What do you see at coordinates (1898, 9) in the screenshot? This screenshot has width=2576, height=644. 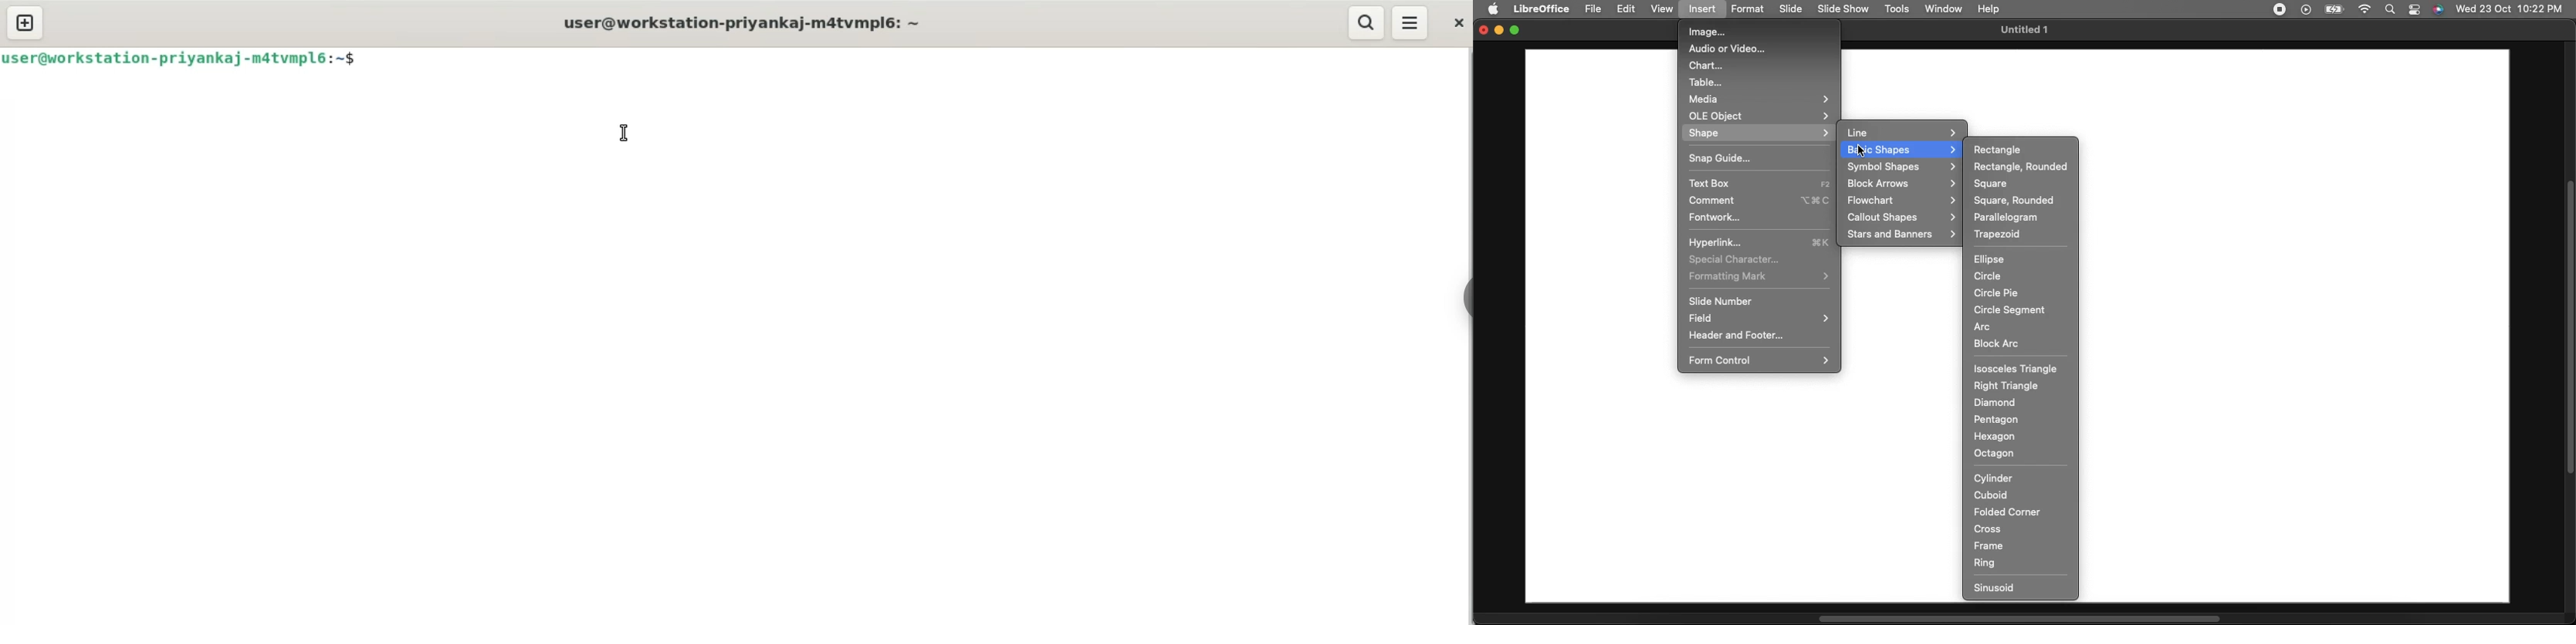 I see `Tools` at bounding box center [1898, 9].